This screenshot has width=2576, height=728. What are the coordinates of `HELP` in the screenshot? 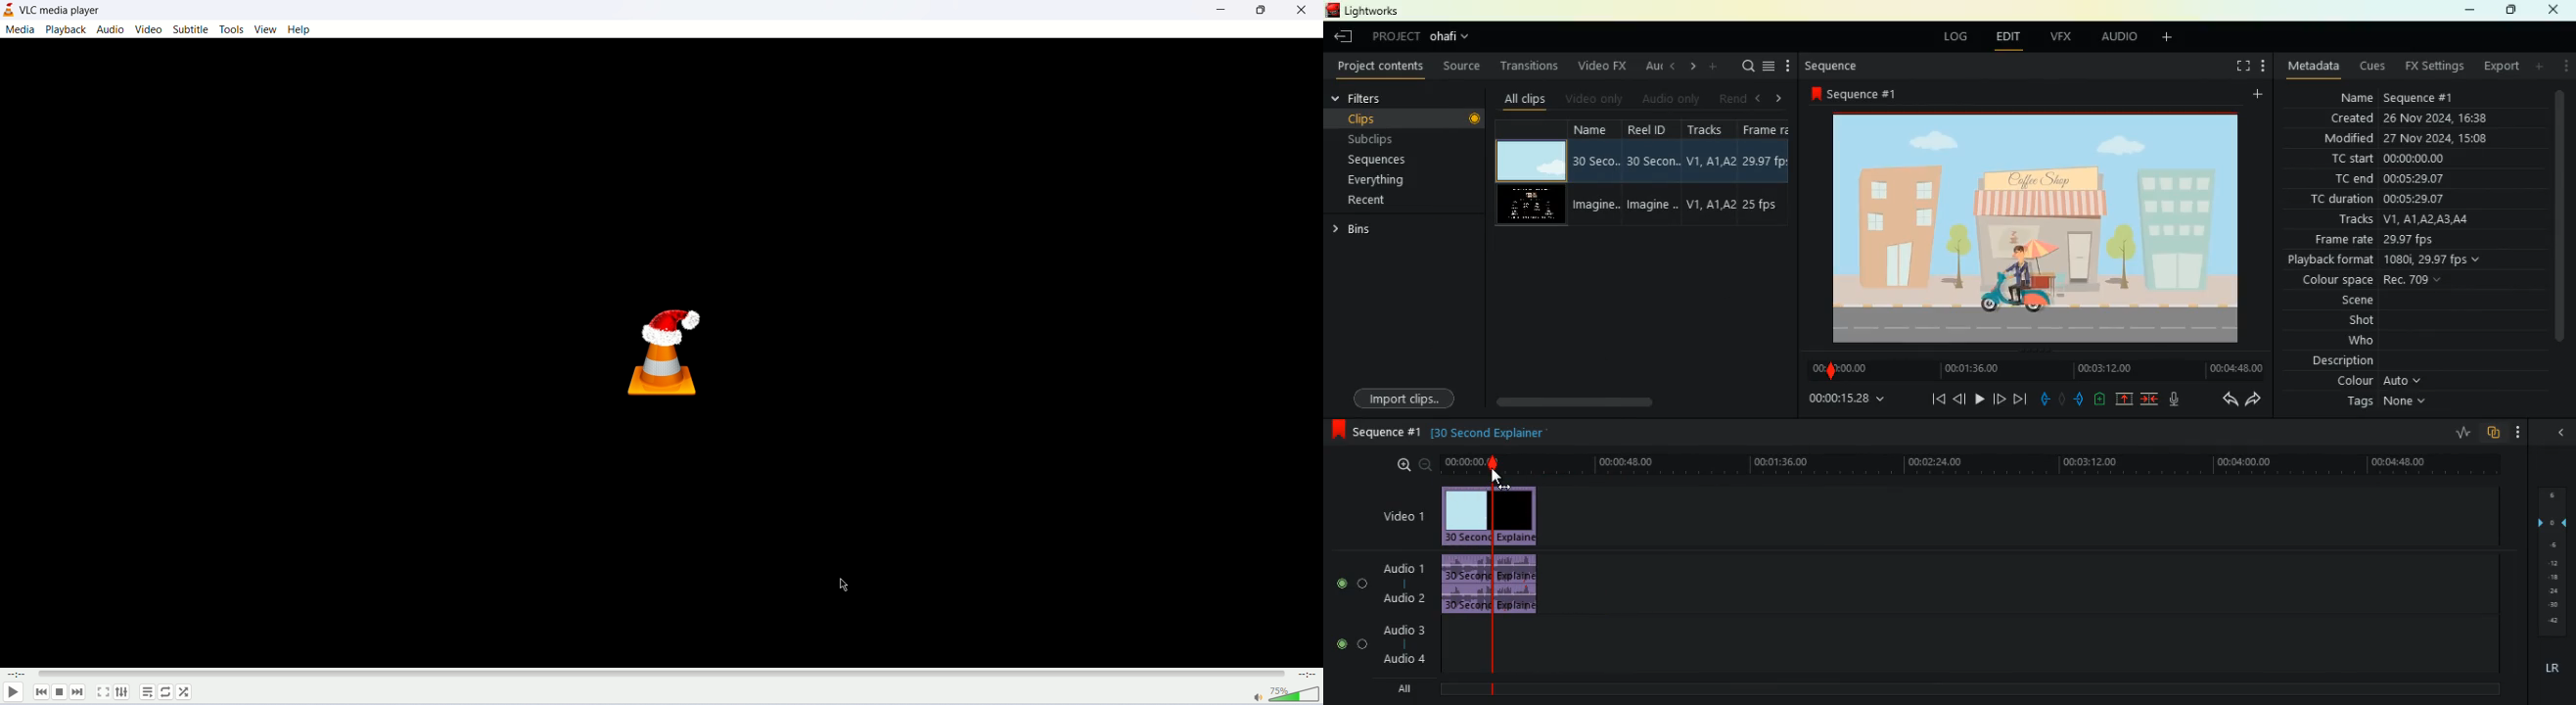 It's located at (300, 30).